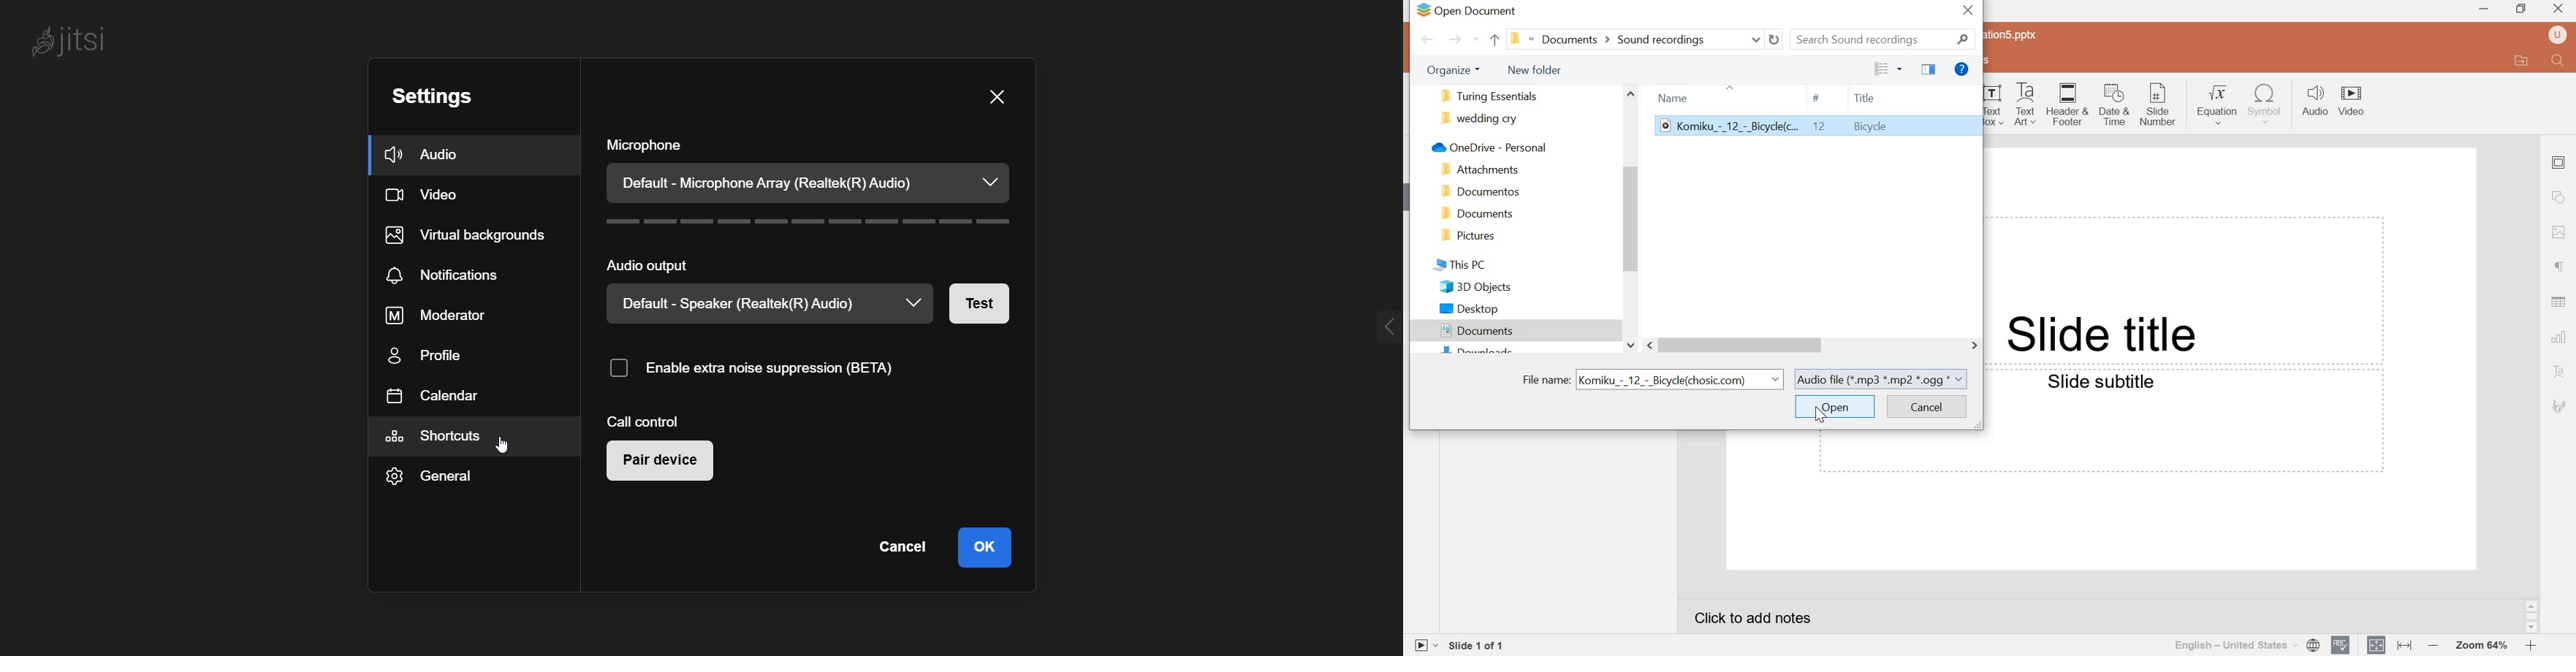  What do you see at coordinates (1475, 214) in the screenshot?
I see `document folder` at bounding box center [1475, 214].